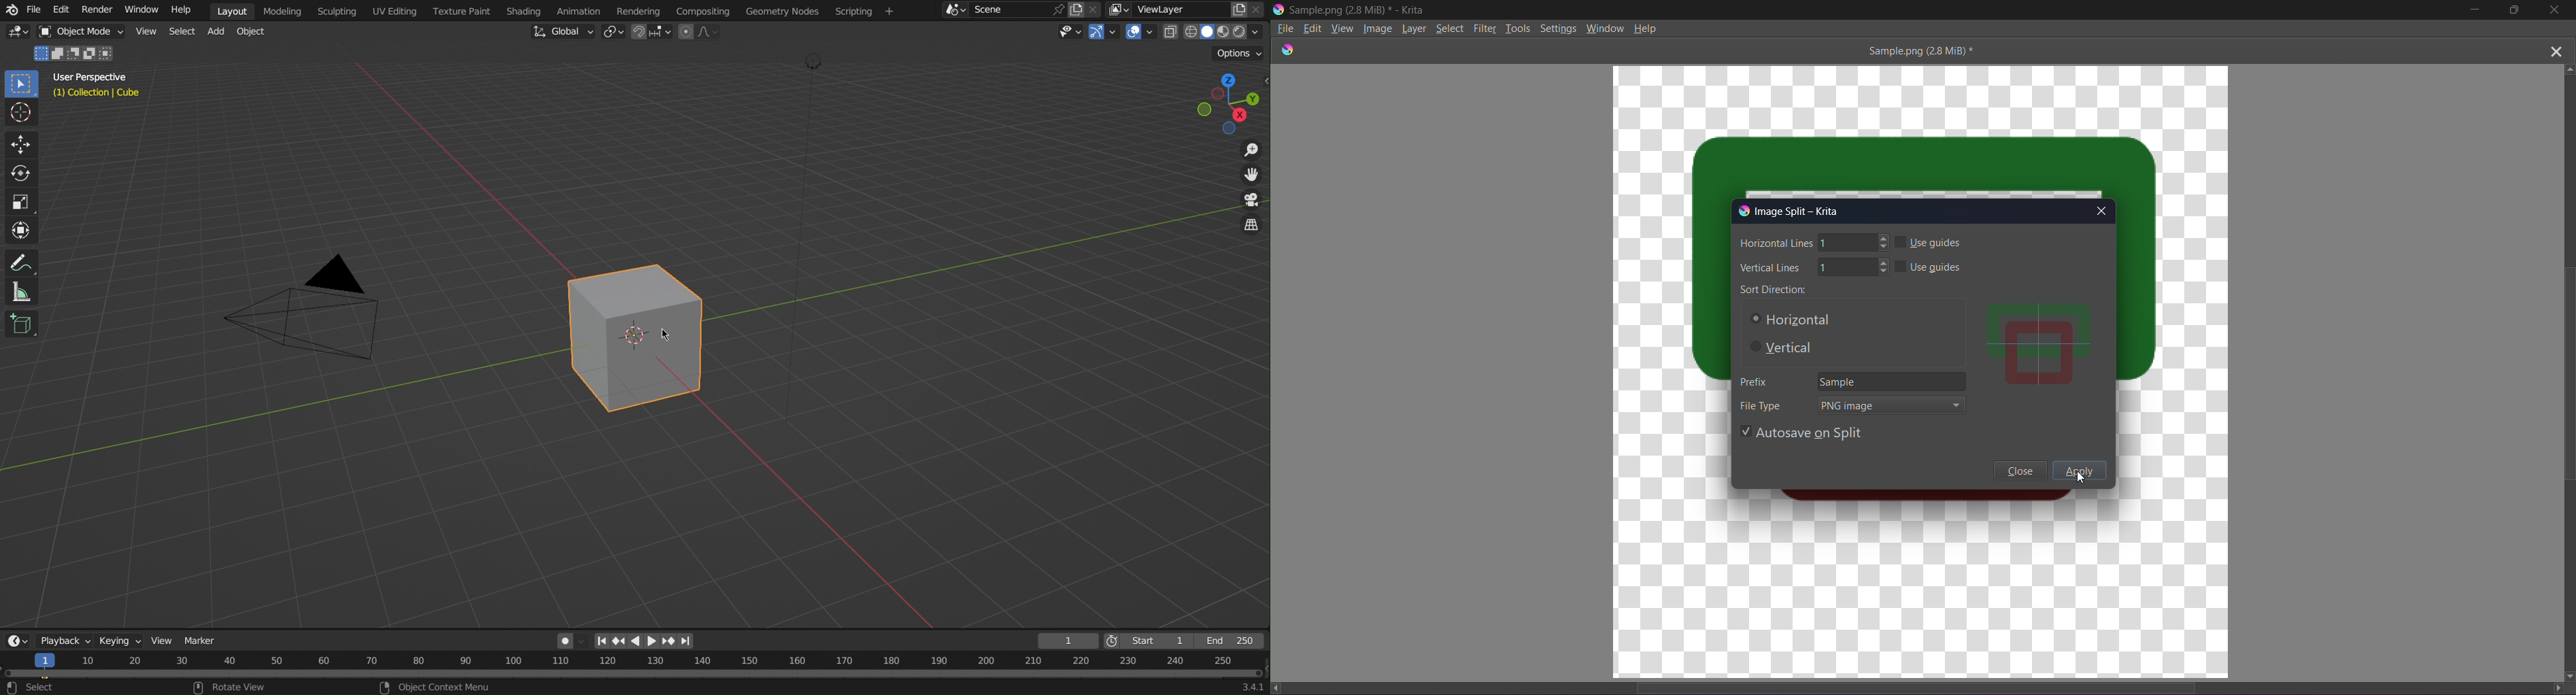 Image resolution: width=2576 pixels, height=700 pixels. What do you see at coordinates (2083, 479) in the screenshot?
I see `Cursor` at bounding box center [2083, 479].